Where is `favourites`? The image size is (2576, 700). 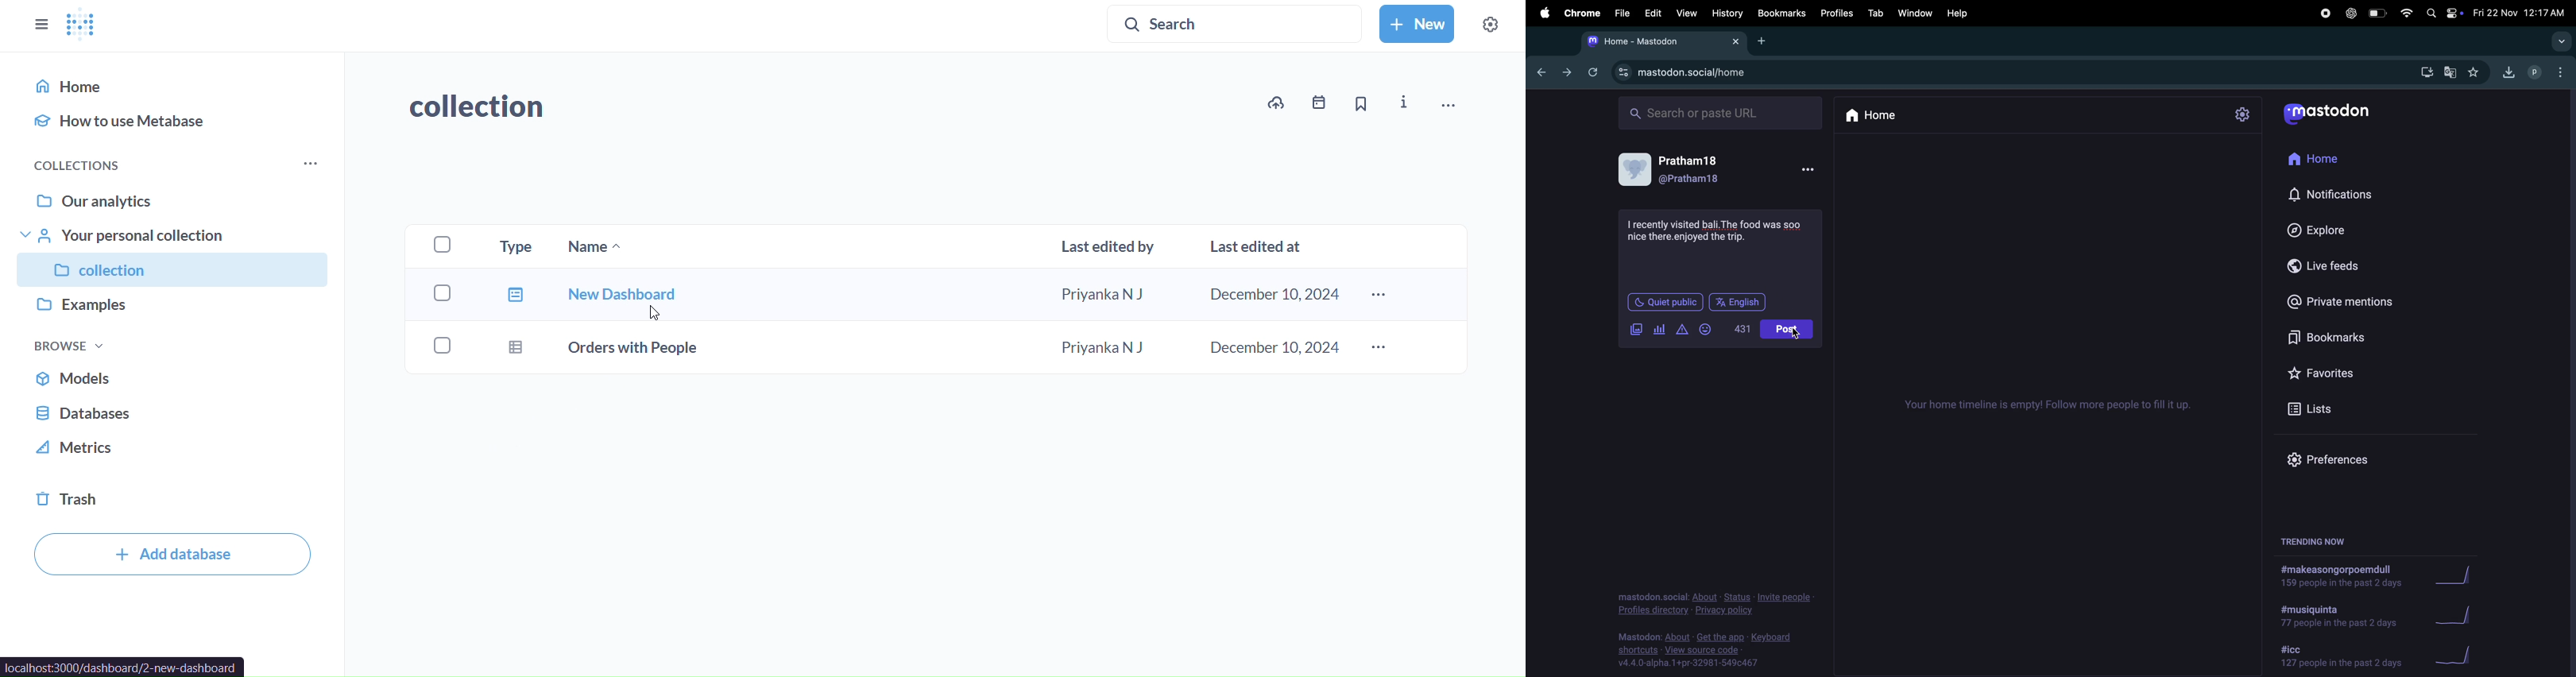 favourites is located at coordinates (2476, 74).